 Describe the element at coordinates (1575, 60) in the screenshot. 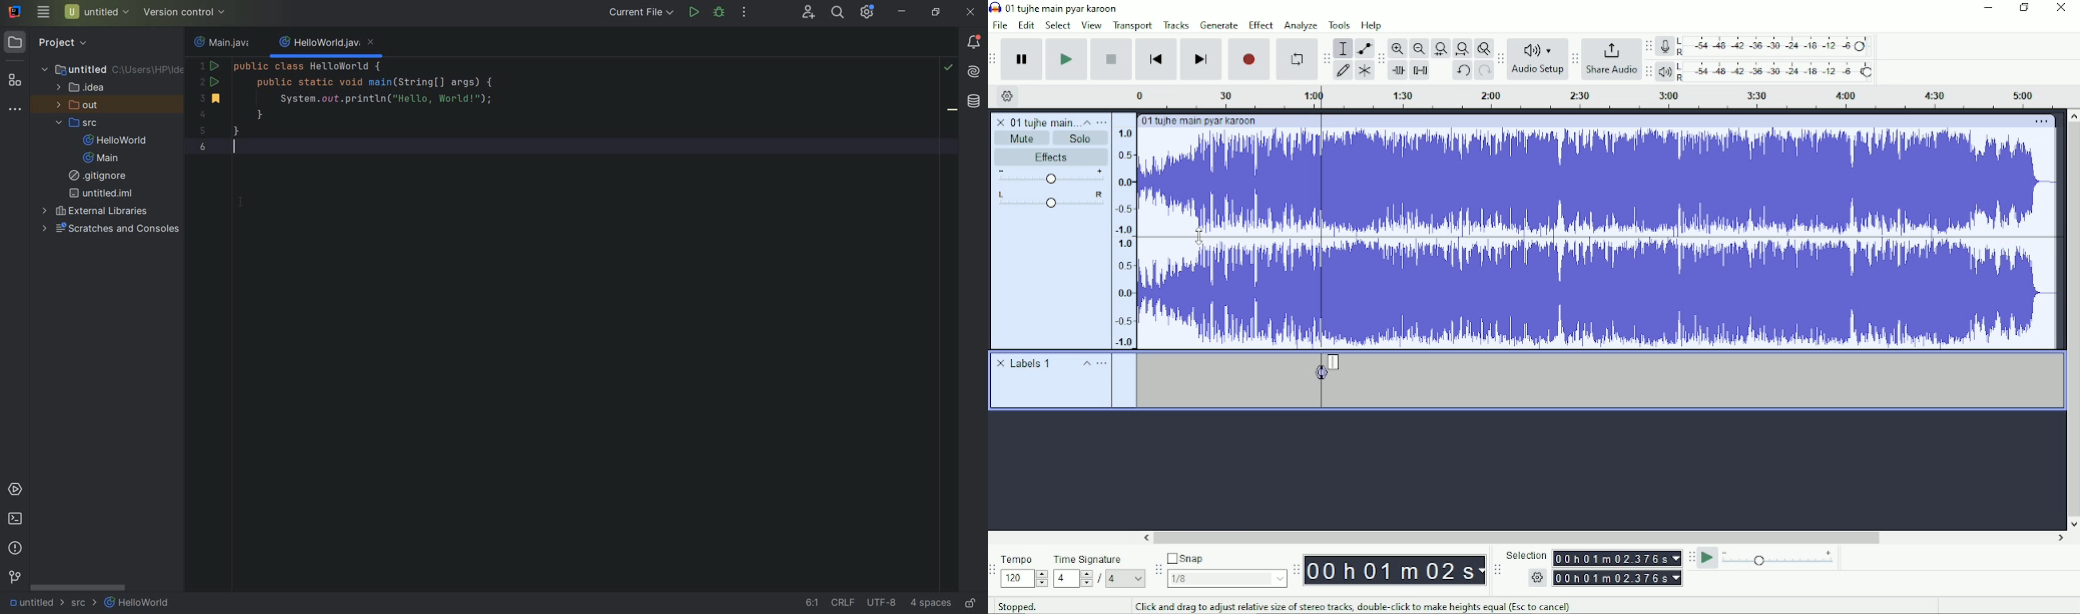

I see `Audacity share audio toolbar` at that location.